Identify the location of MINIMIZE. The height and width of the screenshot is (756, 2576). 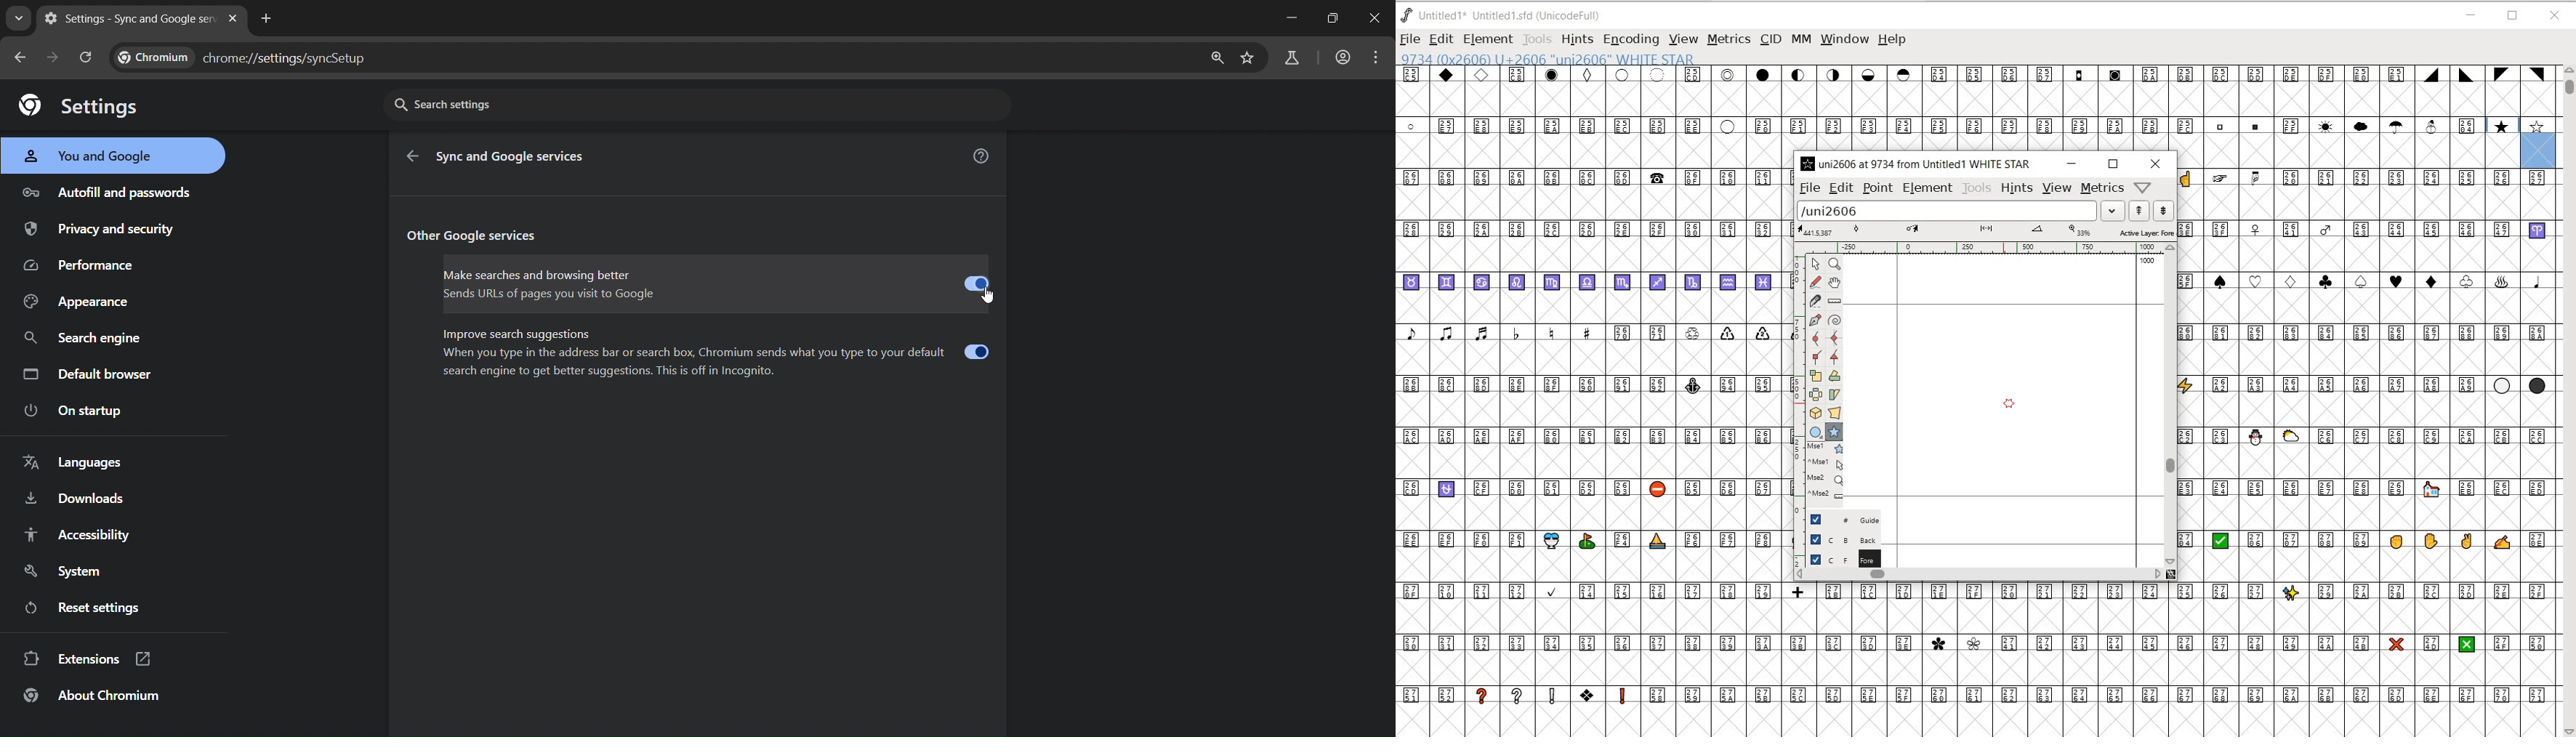
(2471, 15).